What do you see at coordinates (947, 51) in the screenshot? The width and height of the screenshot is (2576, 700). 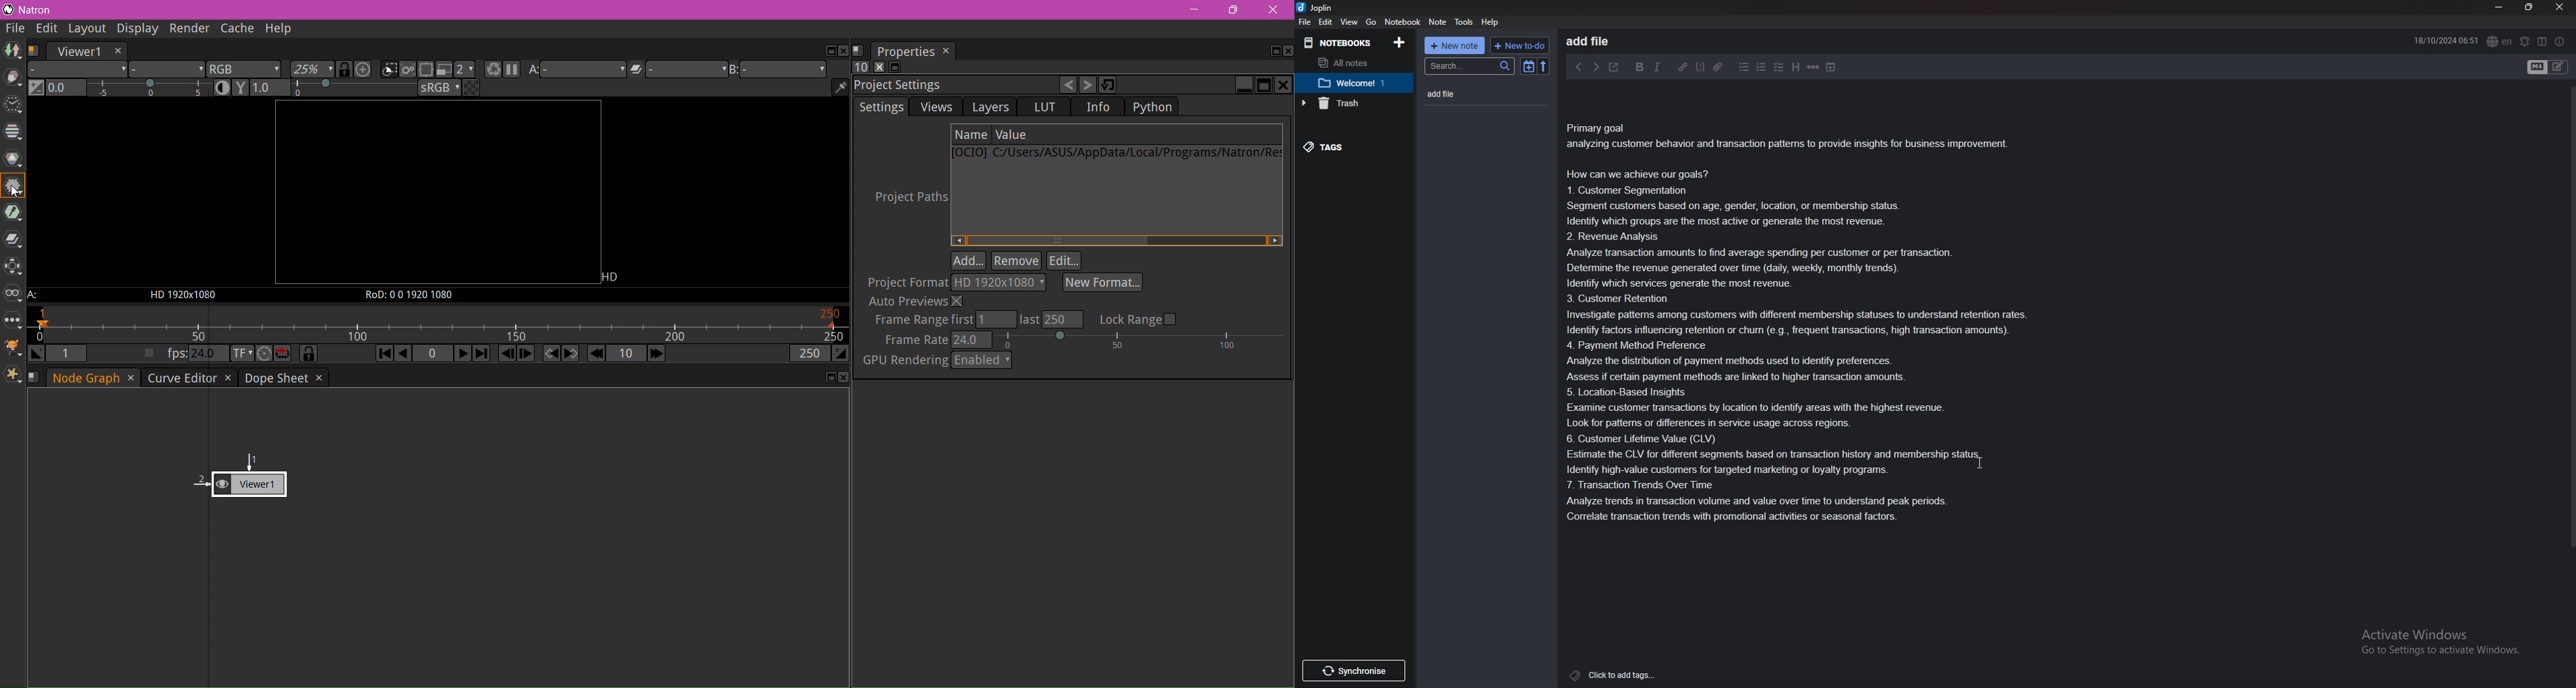 I see `Close Tab` at bounding box center [947, 51].